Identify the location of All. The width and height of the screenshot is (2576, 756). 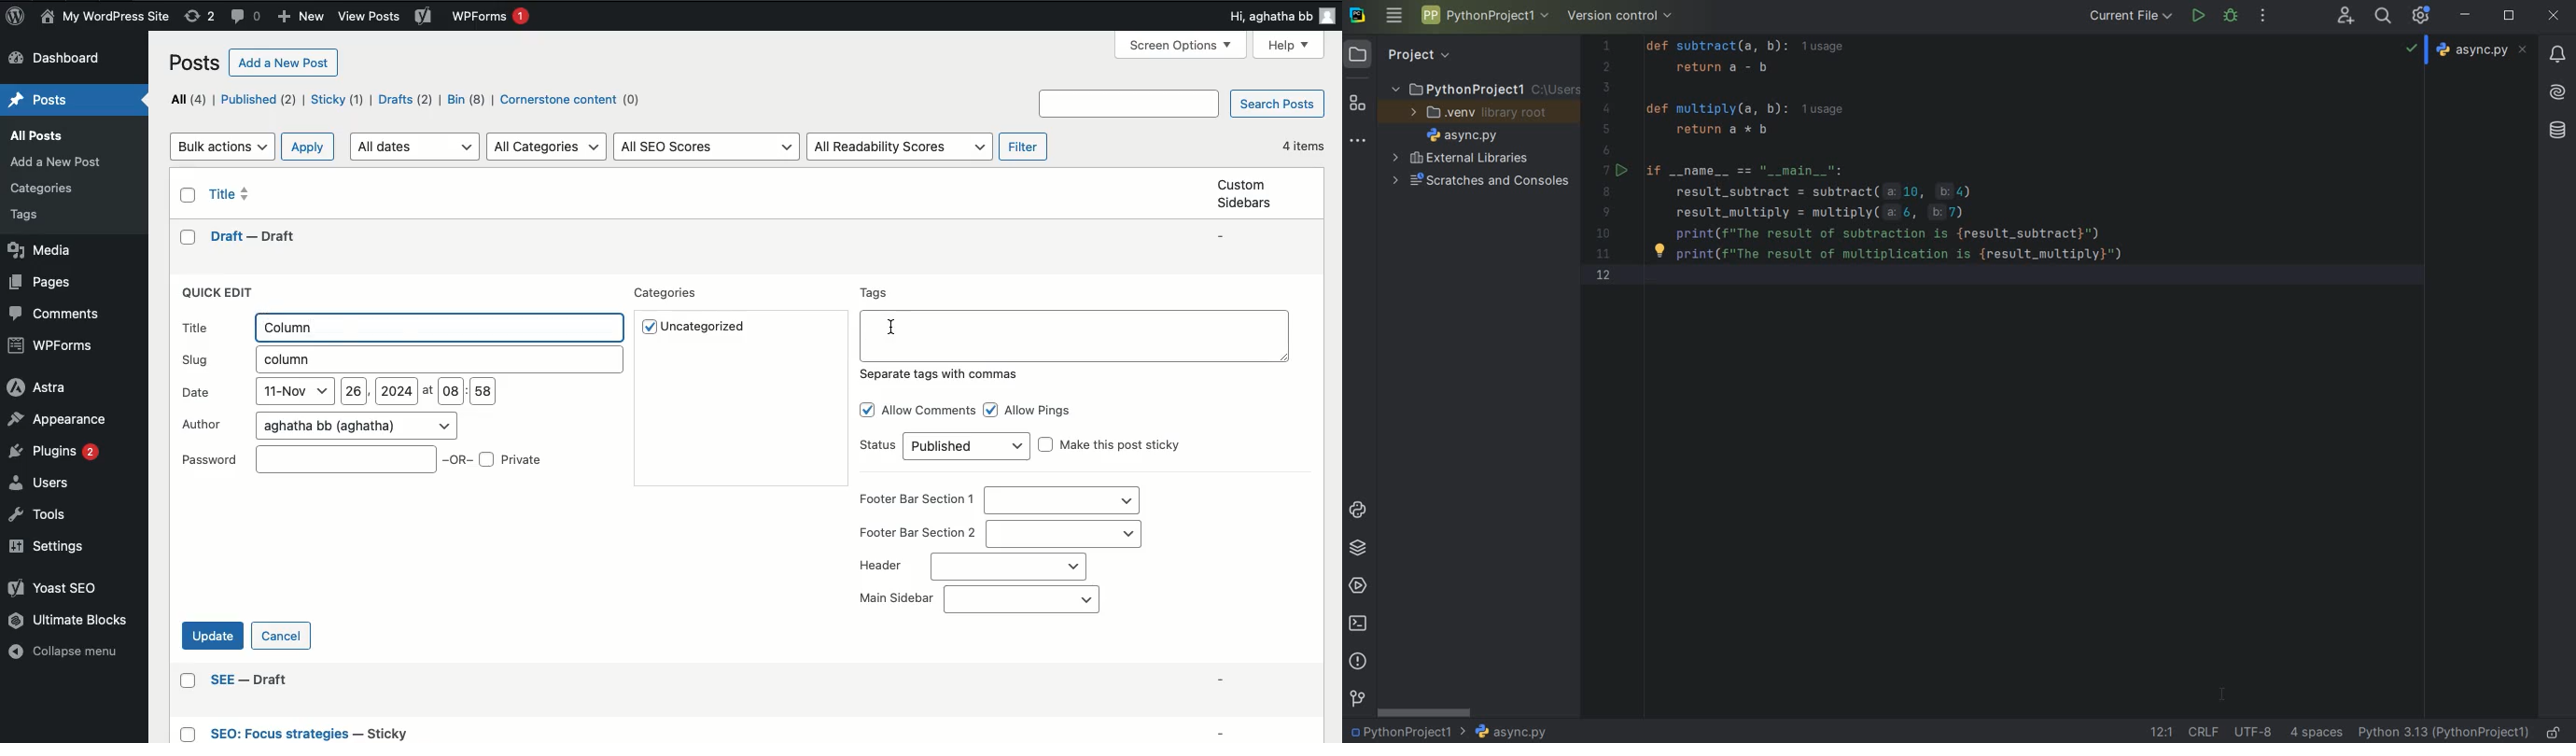
(187, 98).